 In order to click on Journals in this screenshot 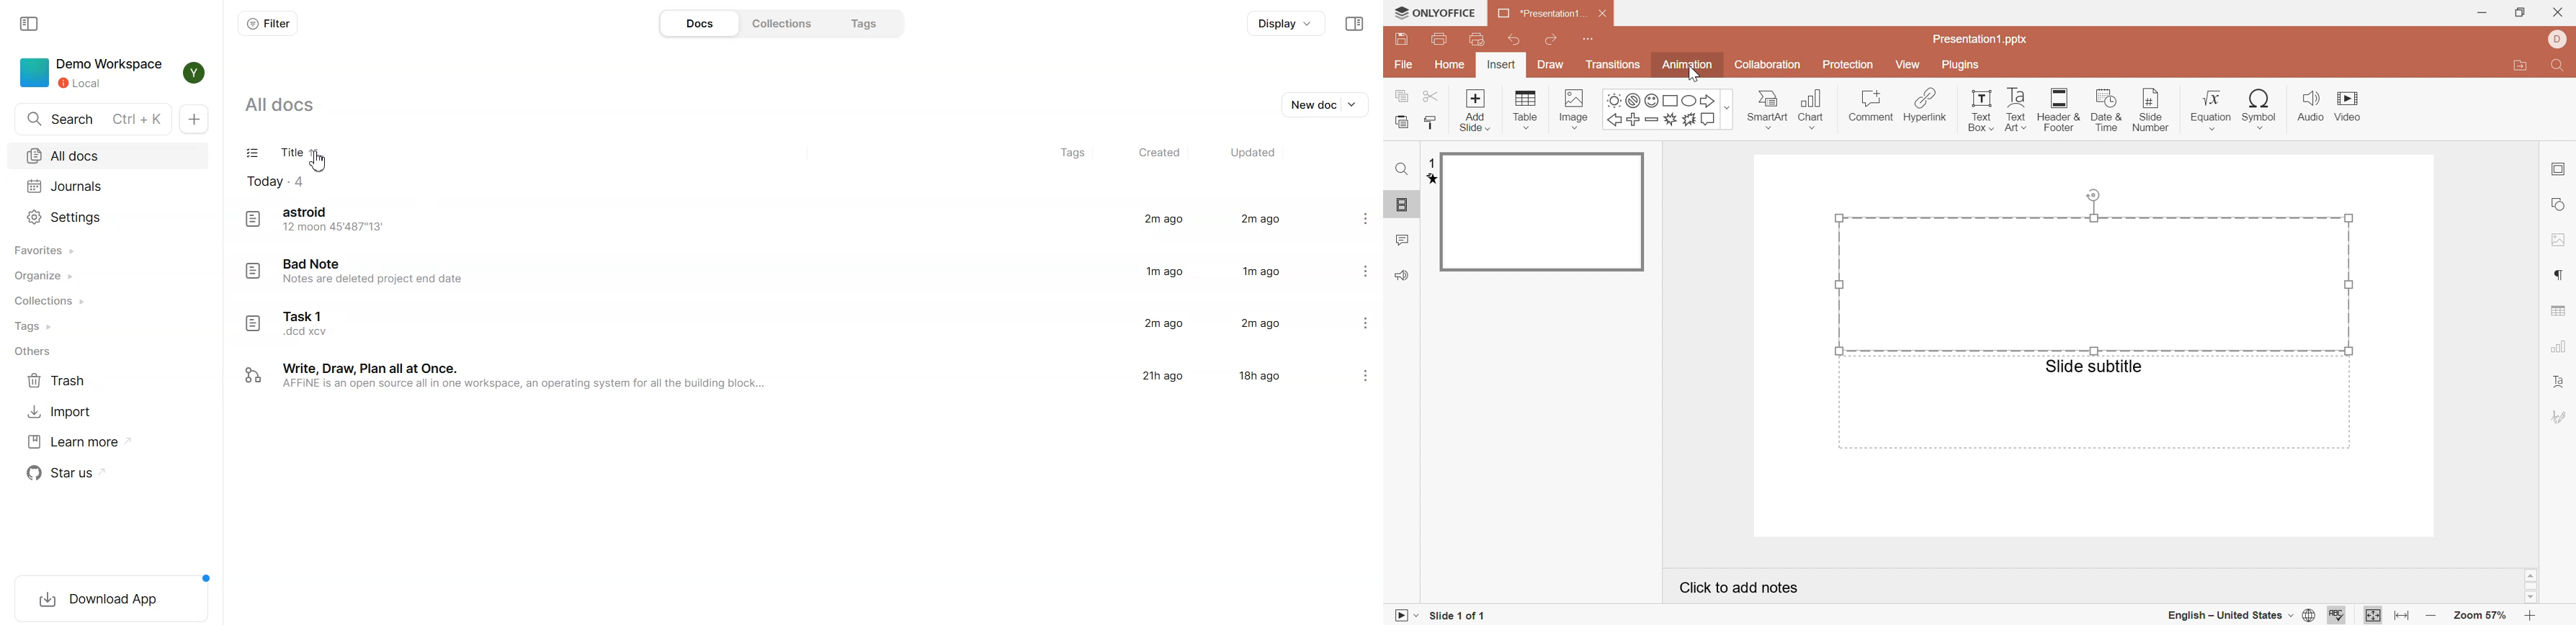, I will do `click(108, 187)`.